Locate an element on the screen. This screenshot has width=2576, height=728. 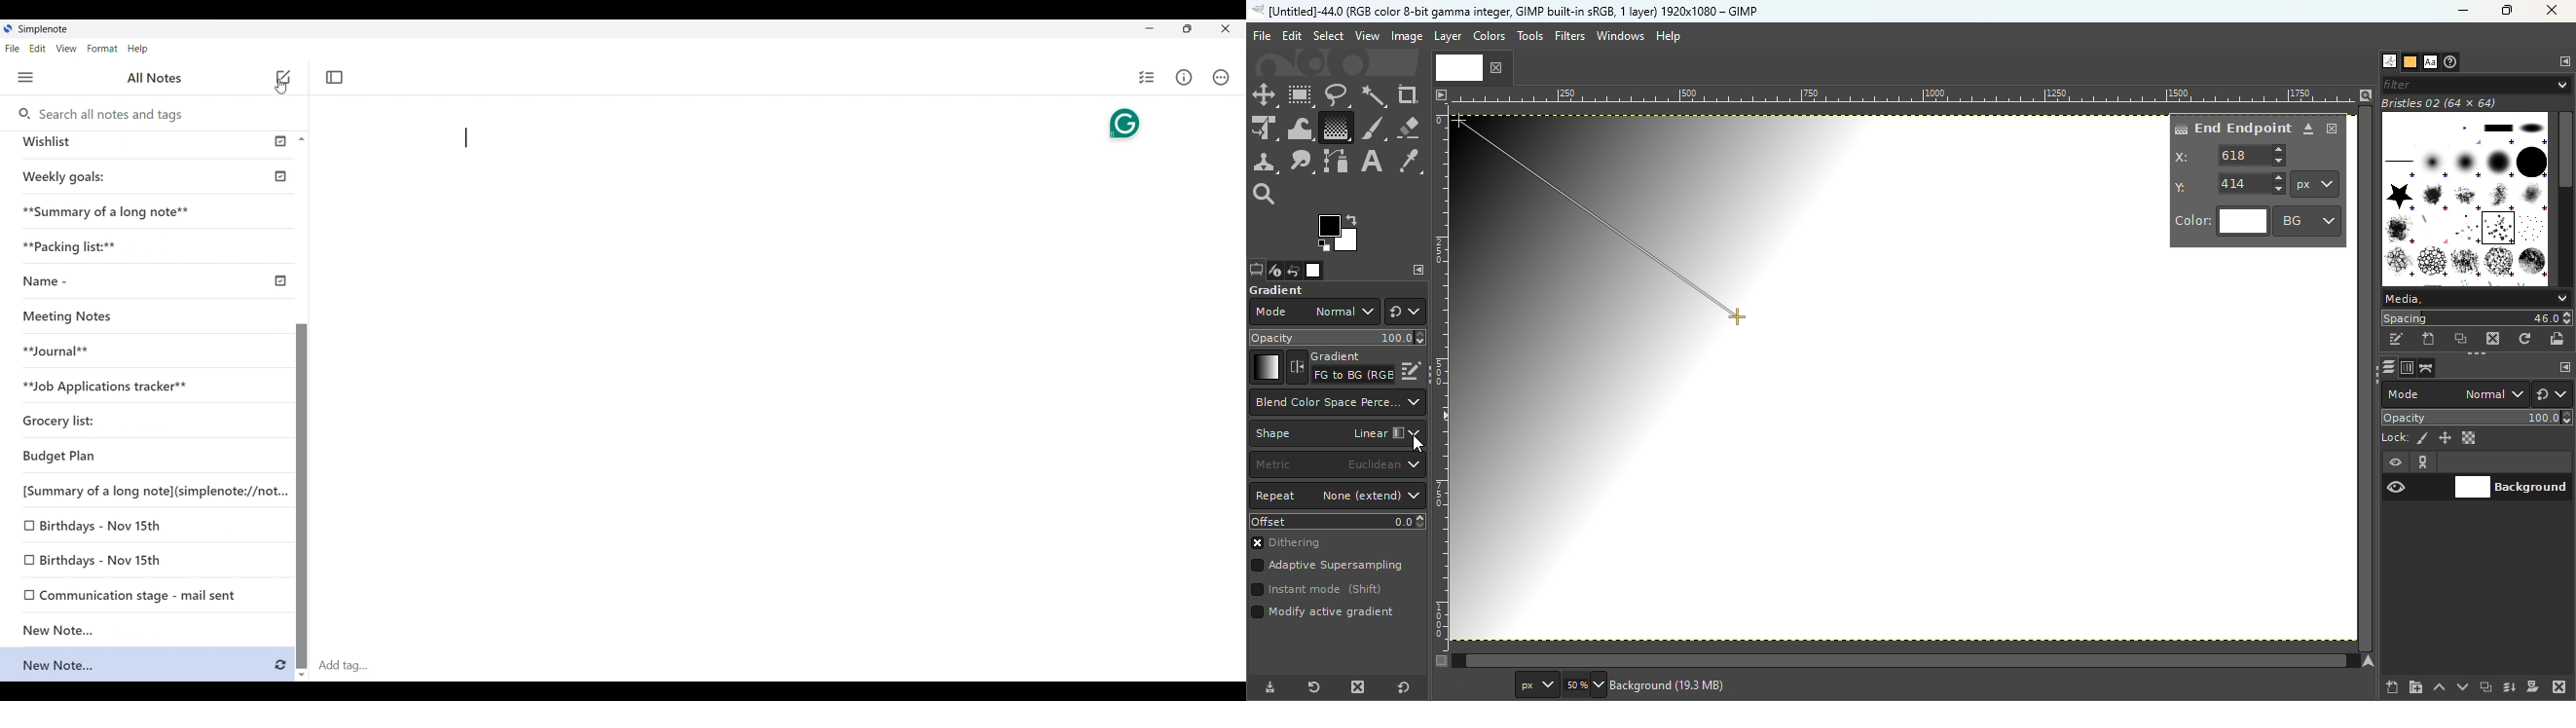
File menu is located at coordinates (12, 49).